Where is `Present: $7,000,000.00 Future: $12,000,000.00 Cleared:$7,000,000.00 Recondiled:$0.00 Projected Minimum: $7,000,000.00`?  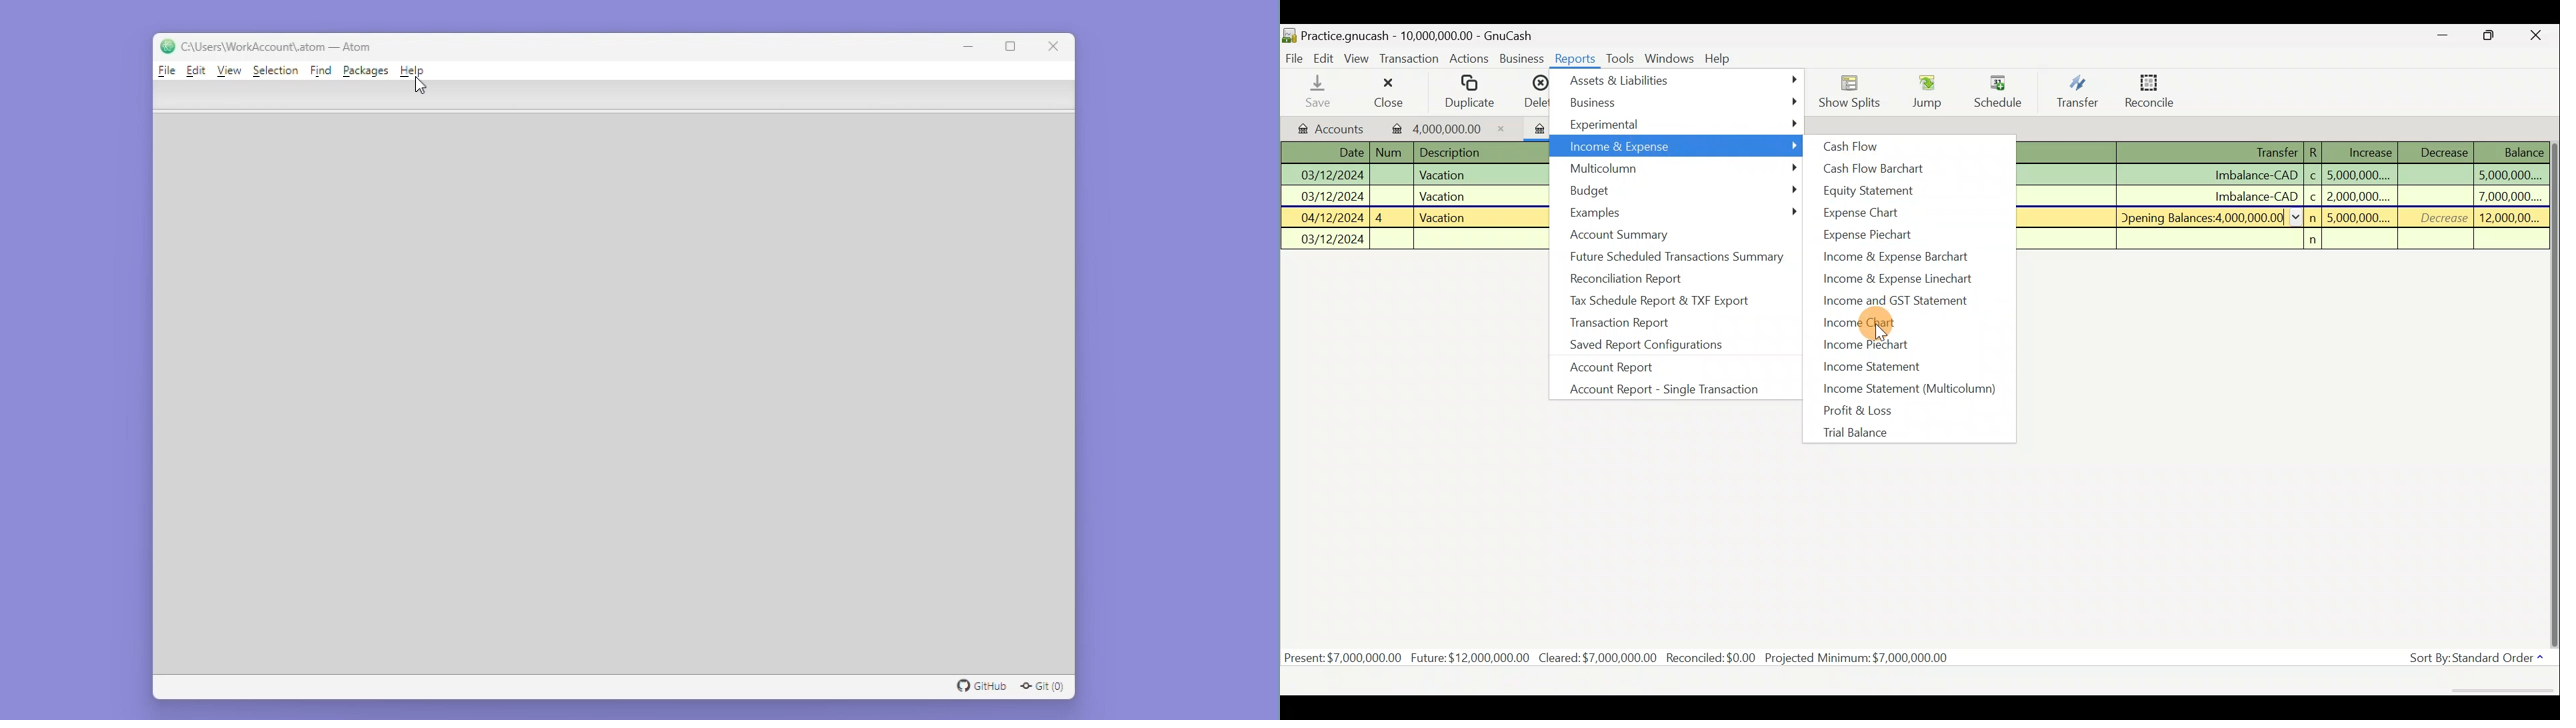
Present: $7,000,000.00 Future: $12,000,000.00 Cleared:$7,000,000.00 Recondiled:$0.00 Projected Minimum: $7,000,000.00 is located at coordinates (1619, 657).